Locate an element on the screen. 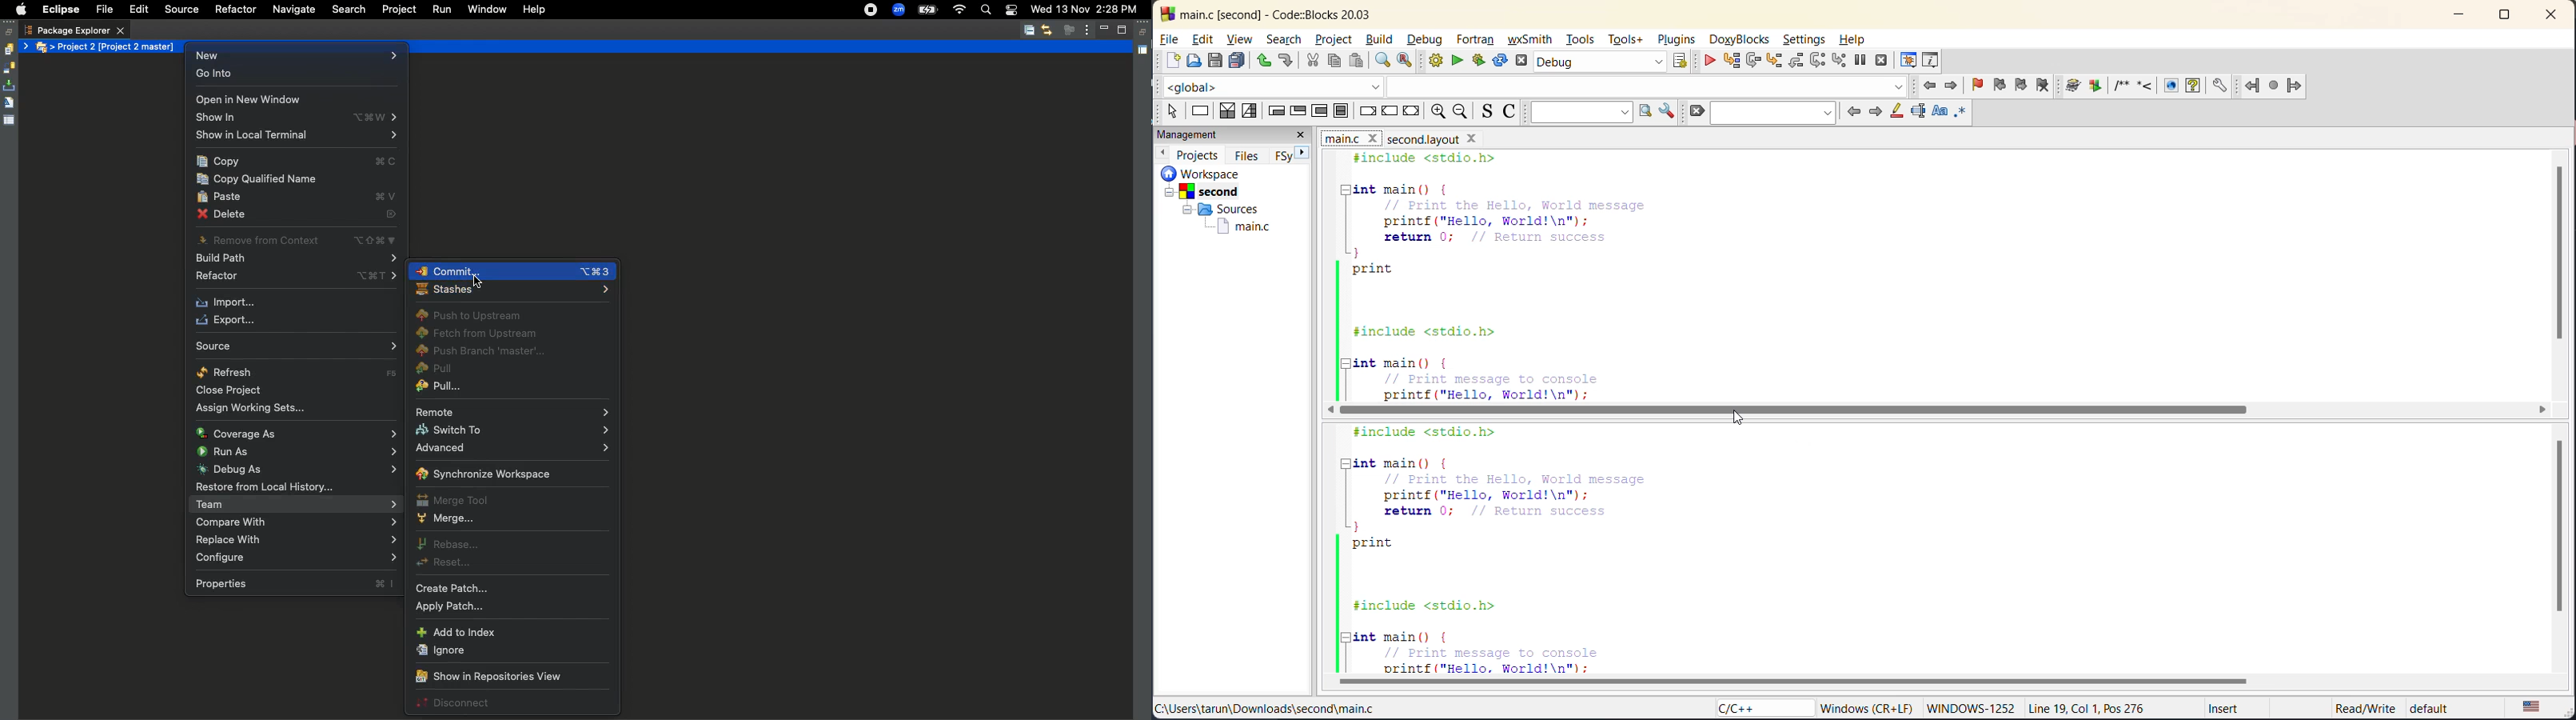 The width and height of the screenshot is (2576, 728). build is located at coordinates (1384, 39).